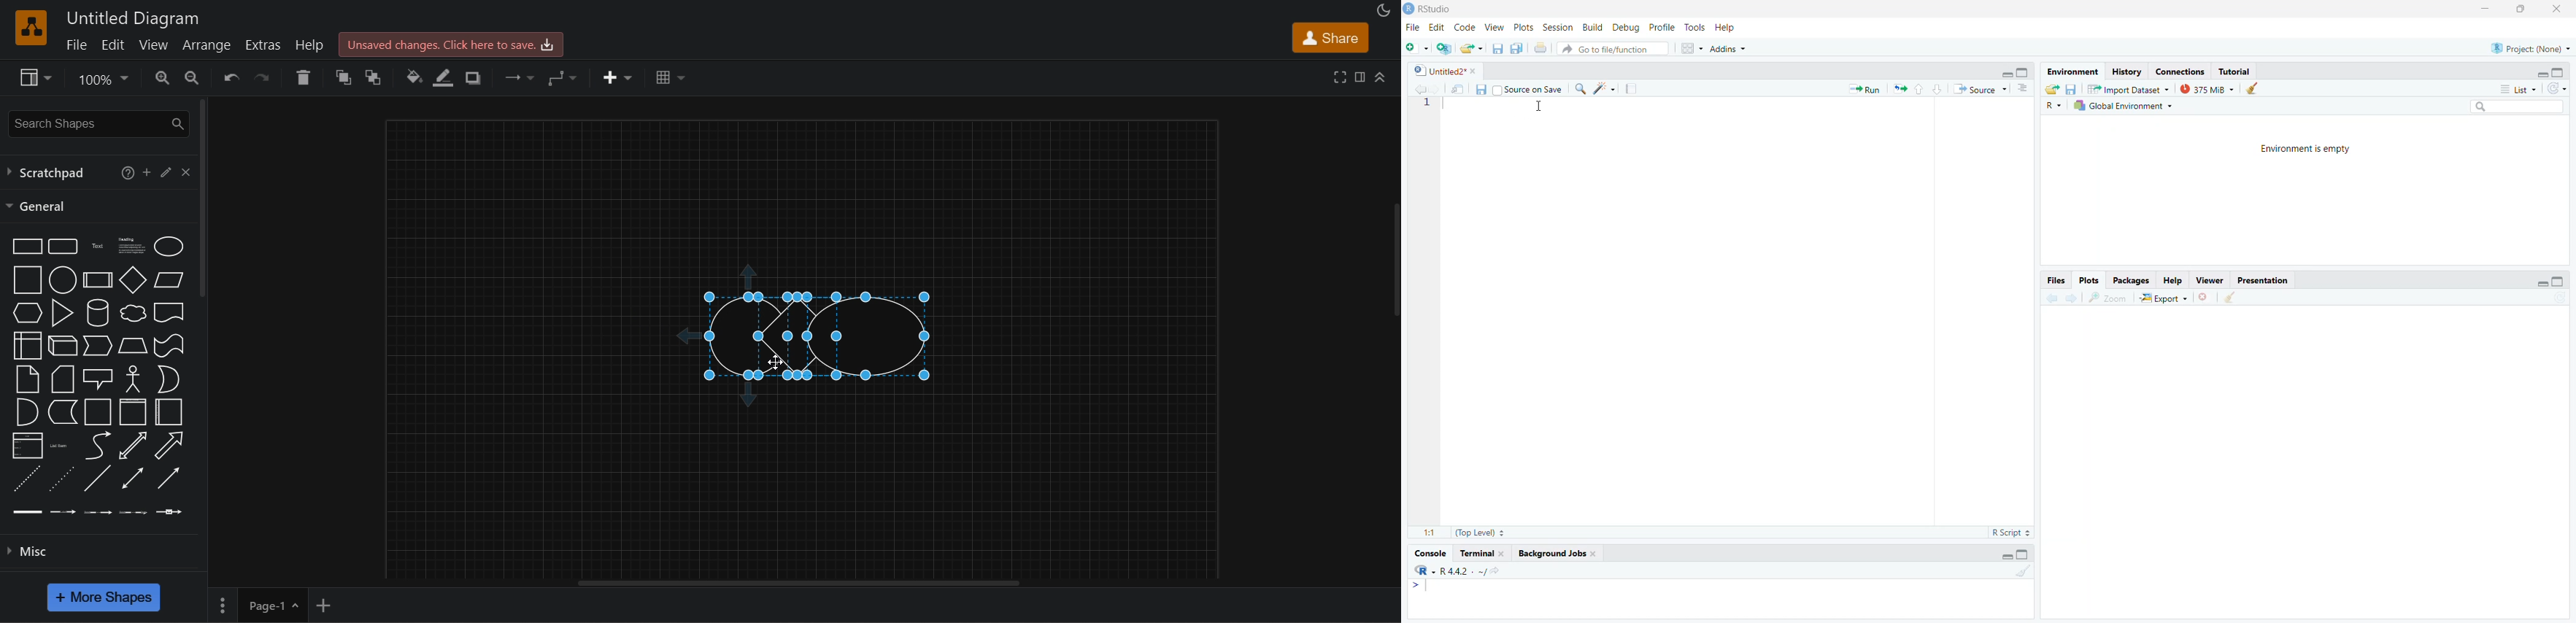 Image resolution: width=2576 pixels, height=644 pixels. Describe the element at coordinates (134, 412) in the screenshot. I see `Vertical container` at that location.